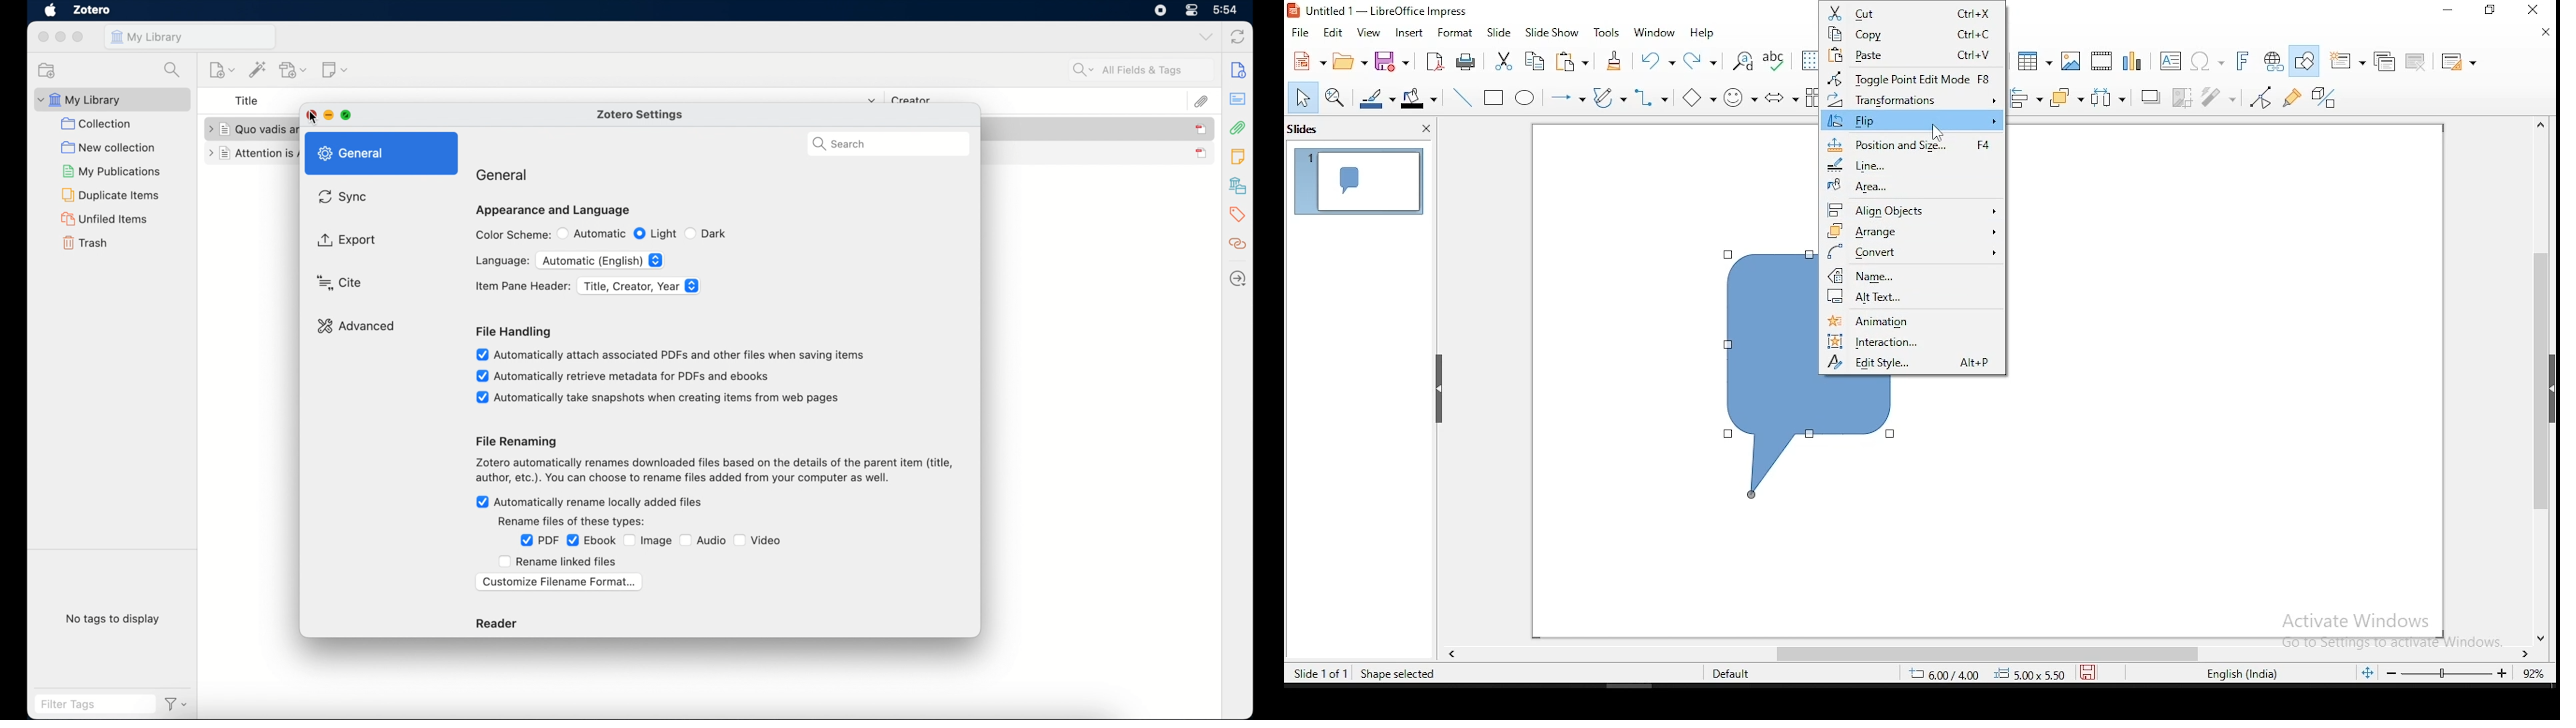 Image resolution: width=2576 pixels, height=728 pixels. Describe the element at coordinates (344, 198) in the screenshot. I see `sync` at that location.